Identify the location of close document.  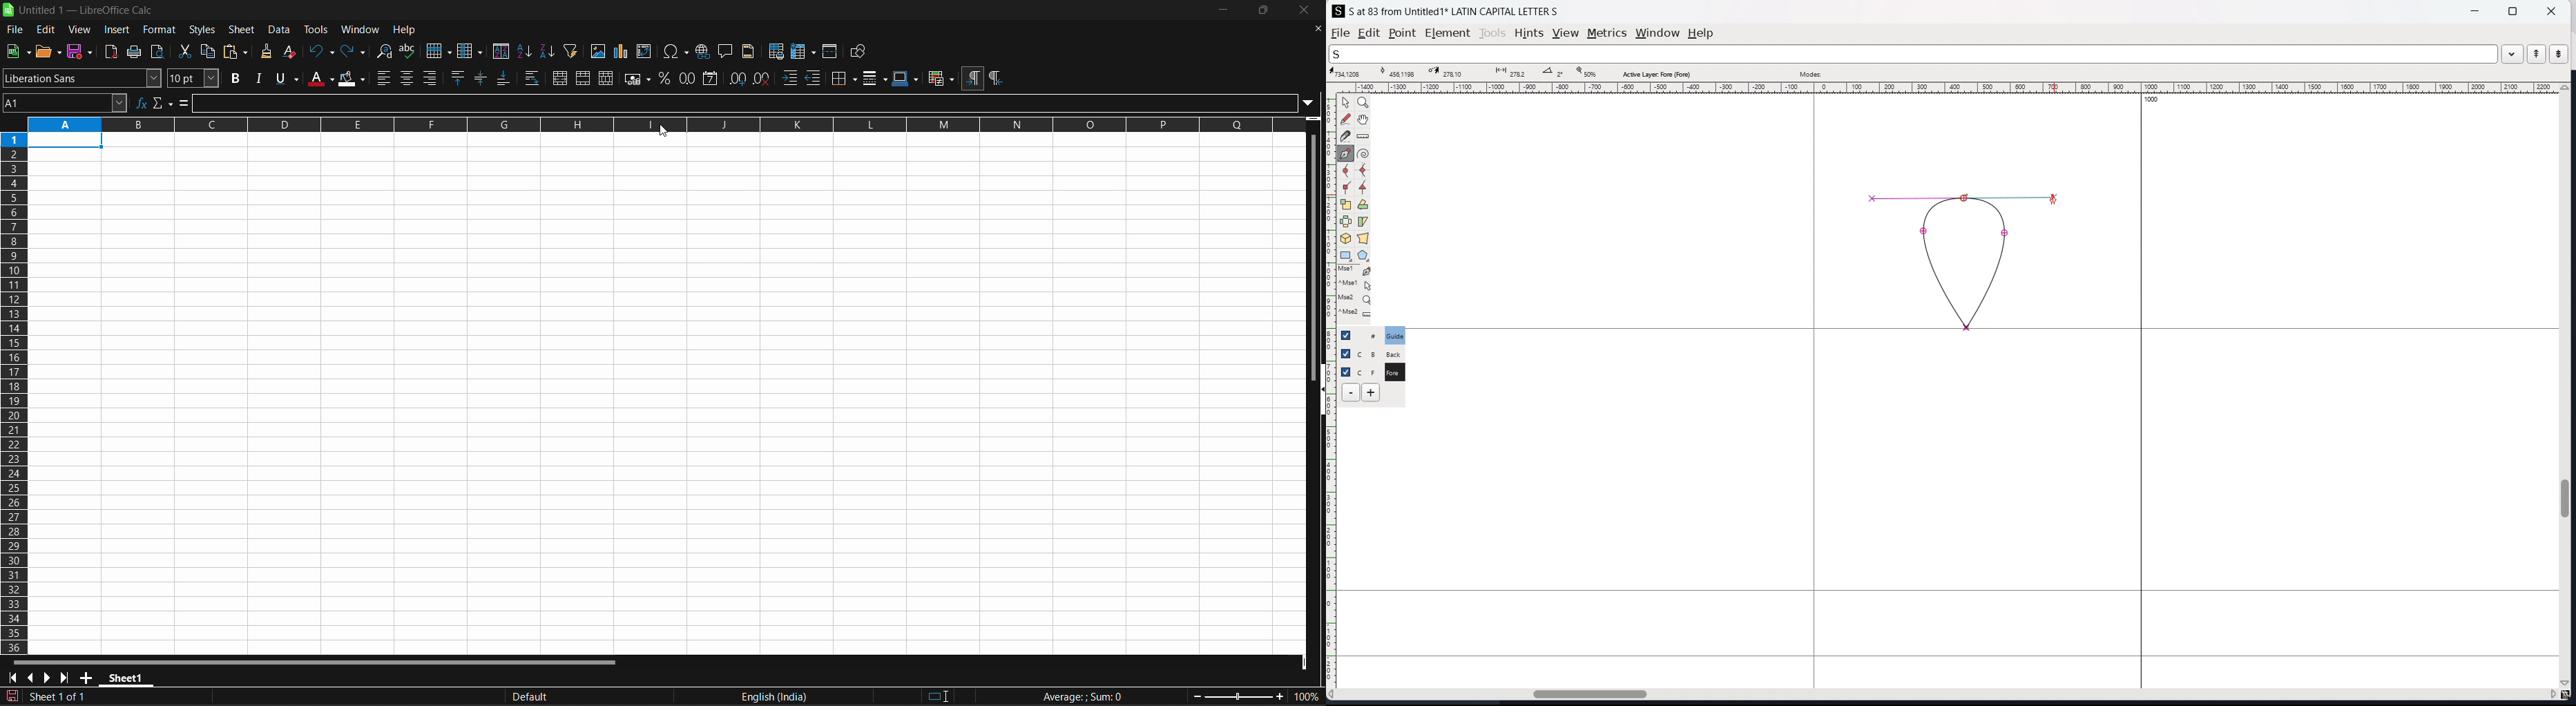
(1318, 28).